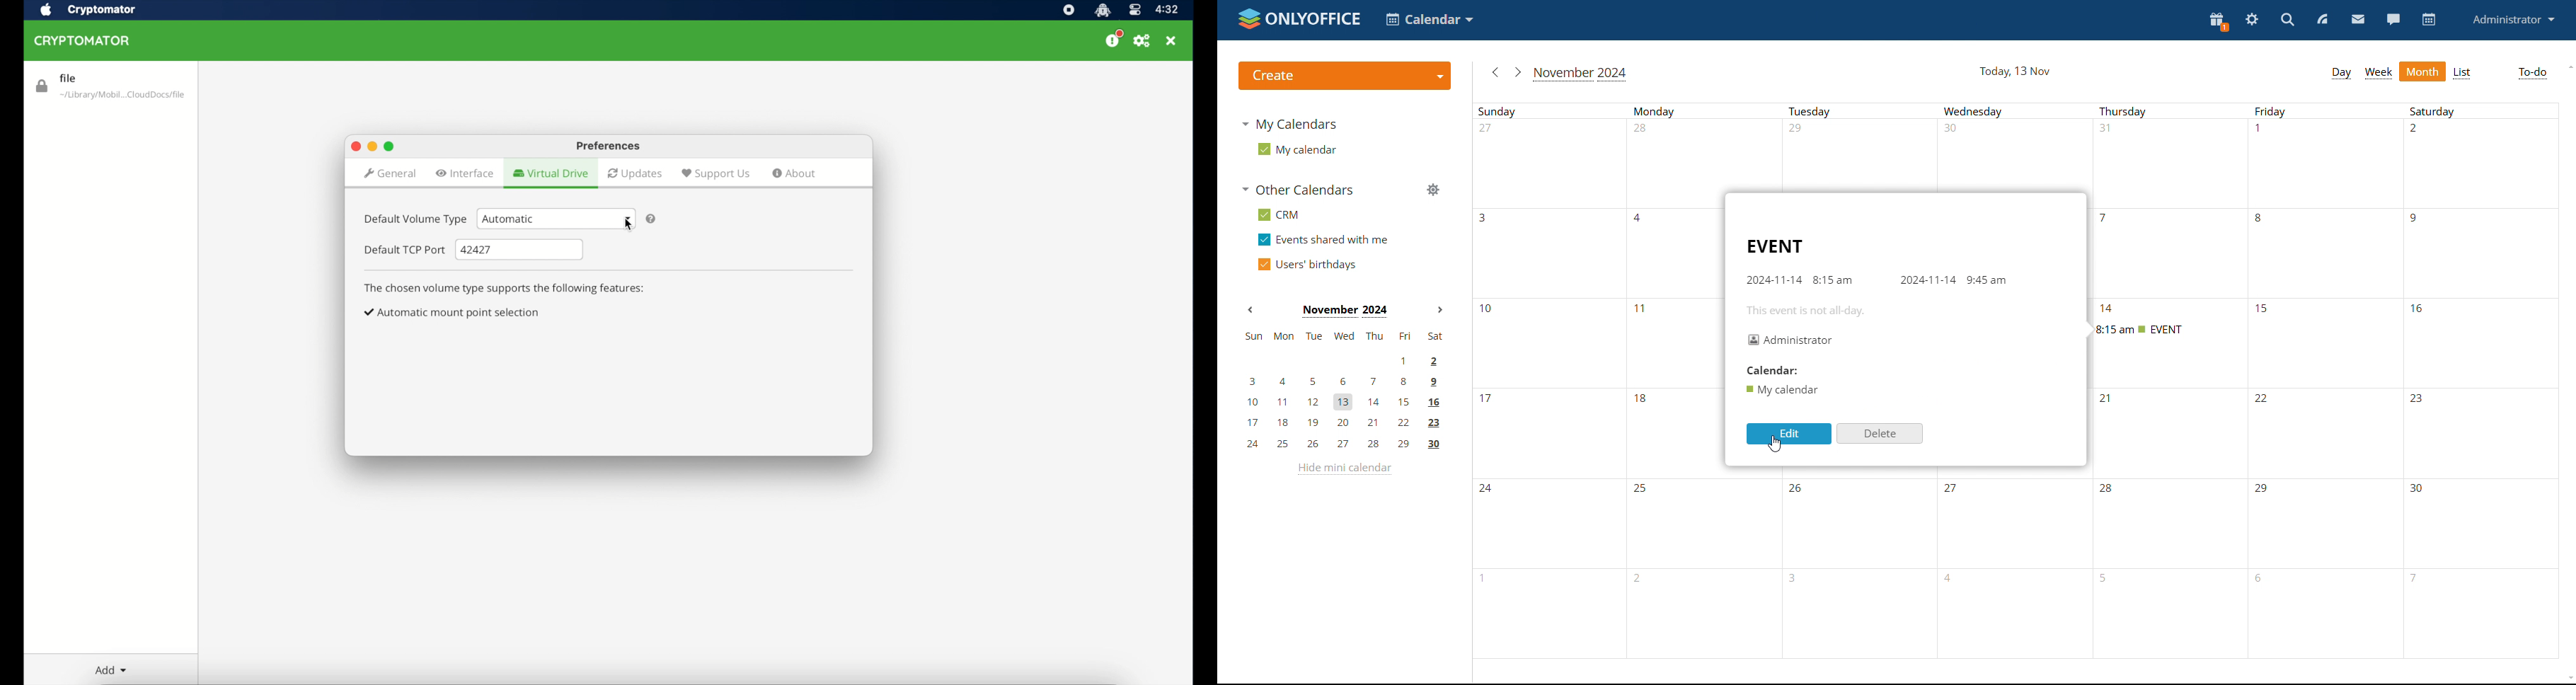 The image size is (2576, 700). I want to click on start time, so click(1833, 280).